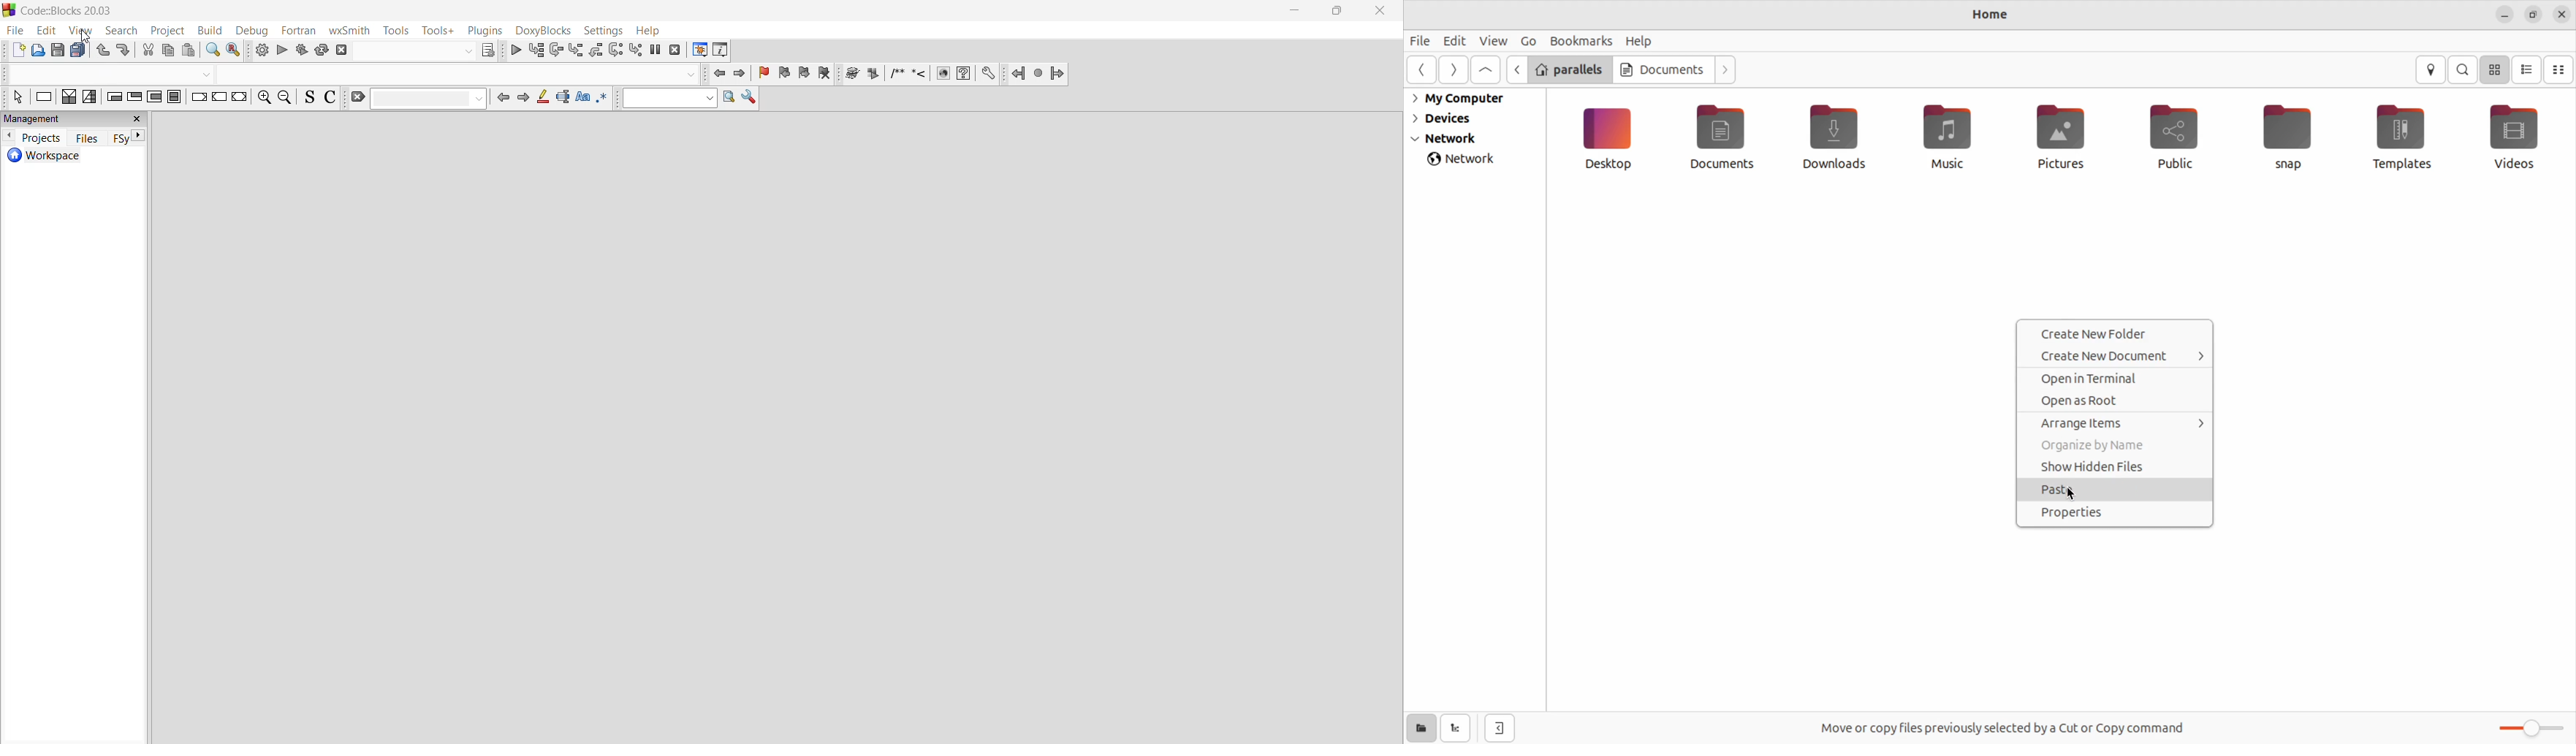 The width and height of the screenshot is (2576, 756). Describe the element at coordinates (522, 99) in the screenshot. I see `next` at that location.